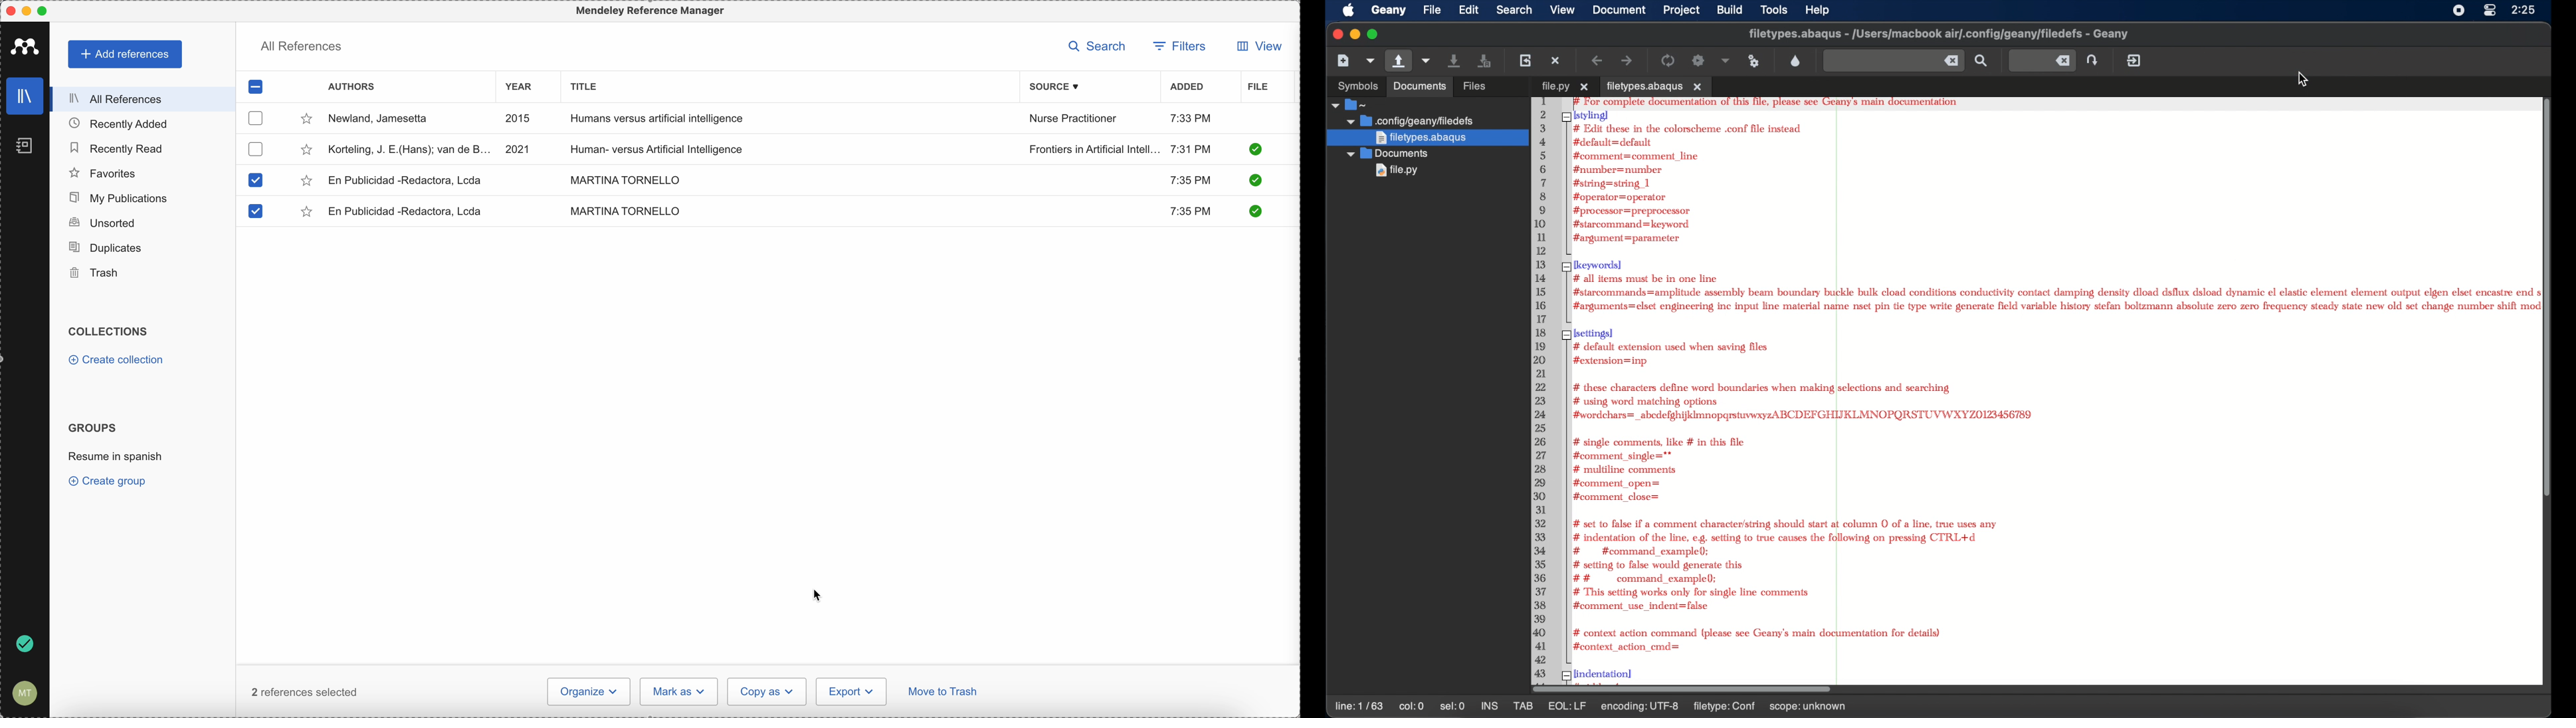  What do you see at coordinates (768, 692) in the screenshot?
I see `copy as` at bounding box center [768, 692].